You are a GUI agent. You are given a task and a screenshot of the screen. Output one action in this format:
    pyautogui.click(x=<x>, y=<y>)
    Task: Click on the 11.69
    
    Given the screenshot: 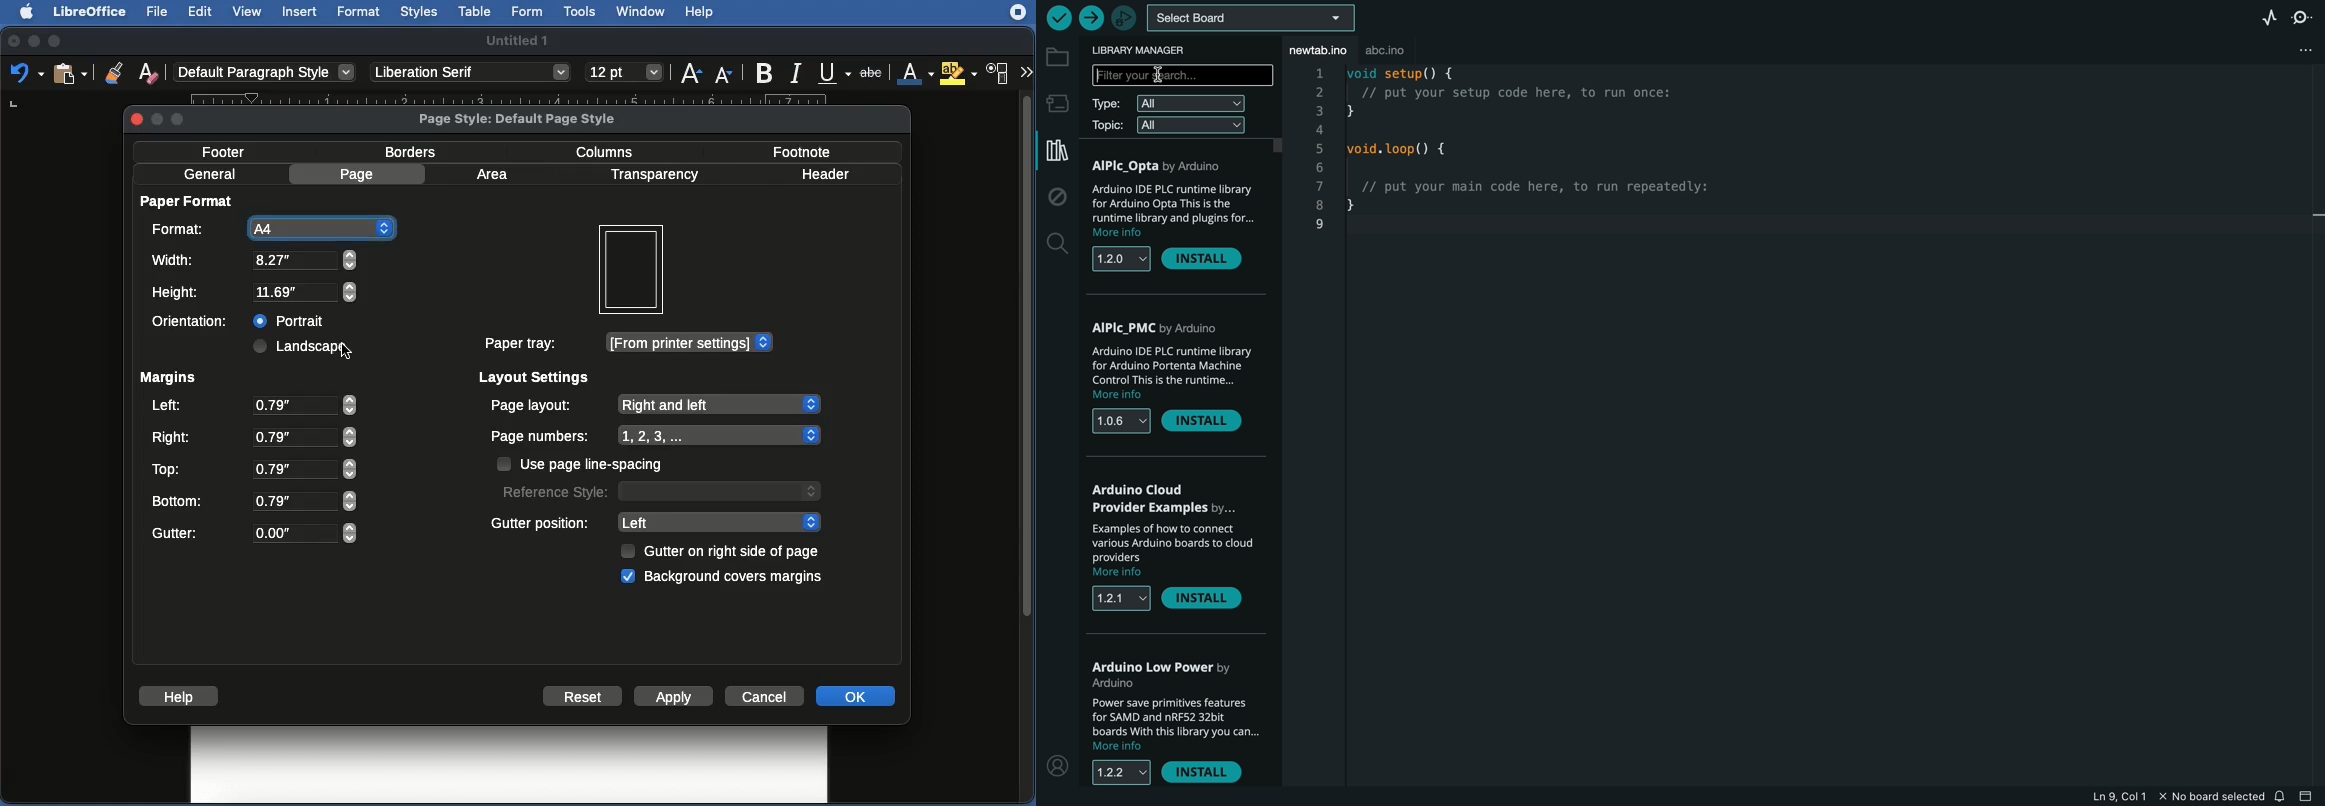 What is the action you would take?
    pyautogui.click(x=306, y=292)
    